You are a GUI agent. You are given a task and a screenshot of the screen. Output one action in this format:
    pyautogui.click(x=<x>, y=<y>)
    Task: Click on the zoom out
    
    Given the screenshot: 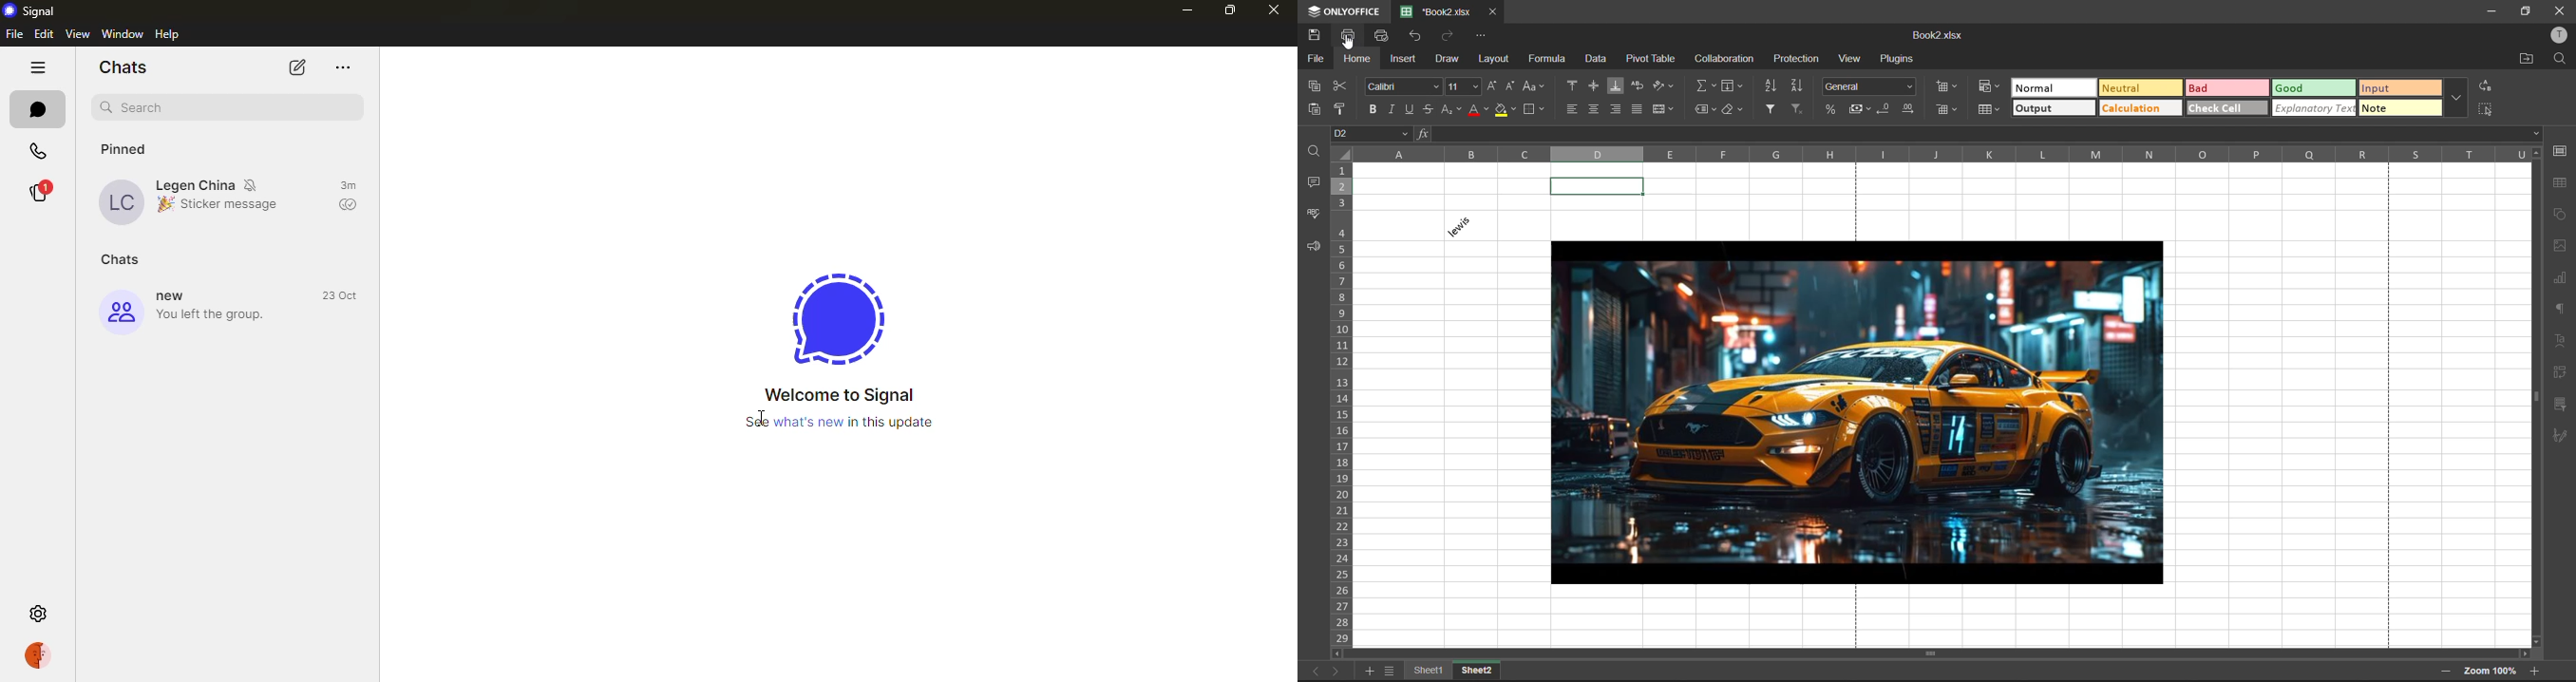 What is the action you would take?
    pyautogui.click(x=2444, y=671)
    